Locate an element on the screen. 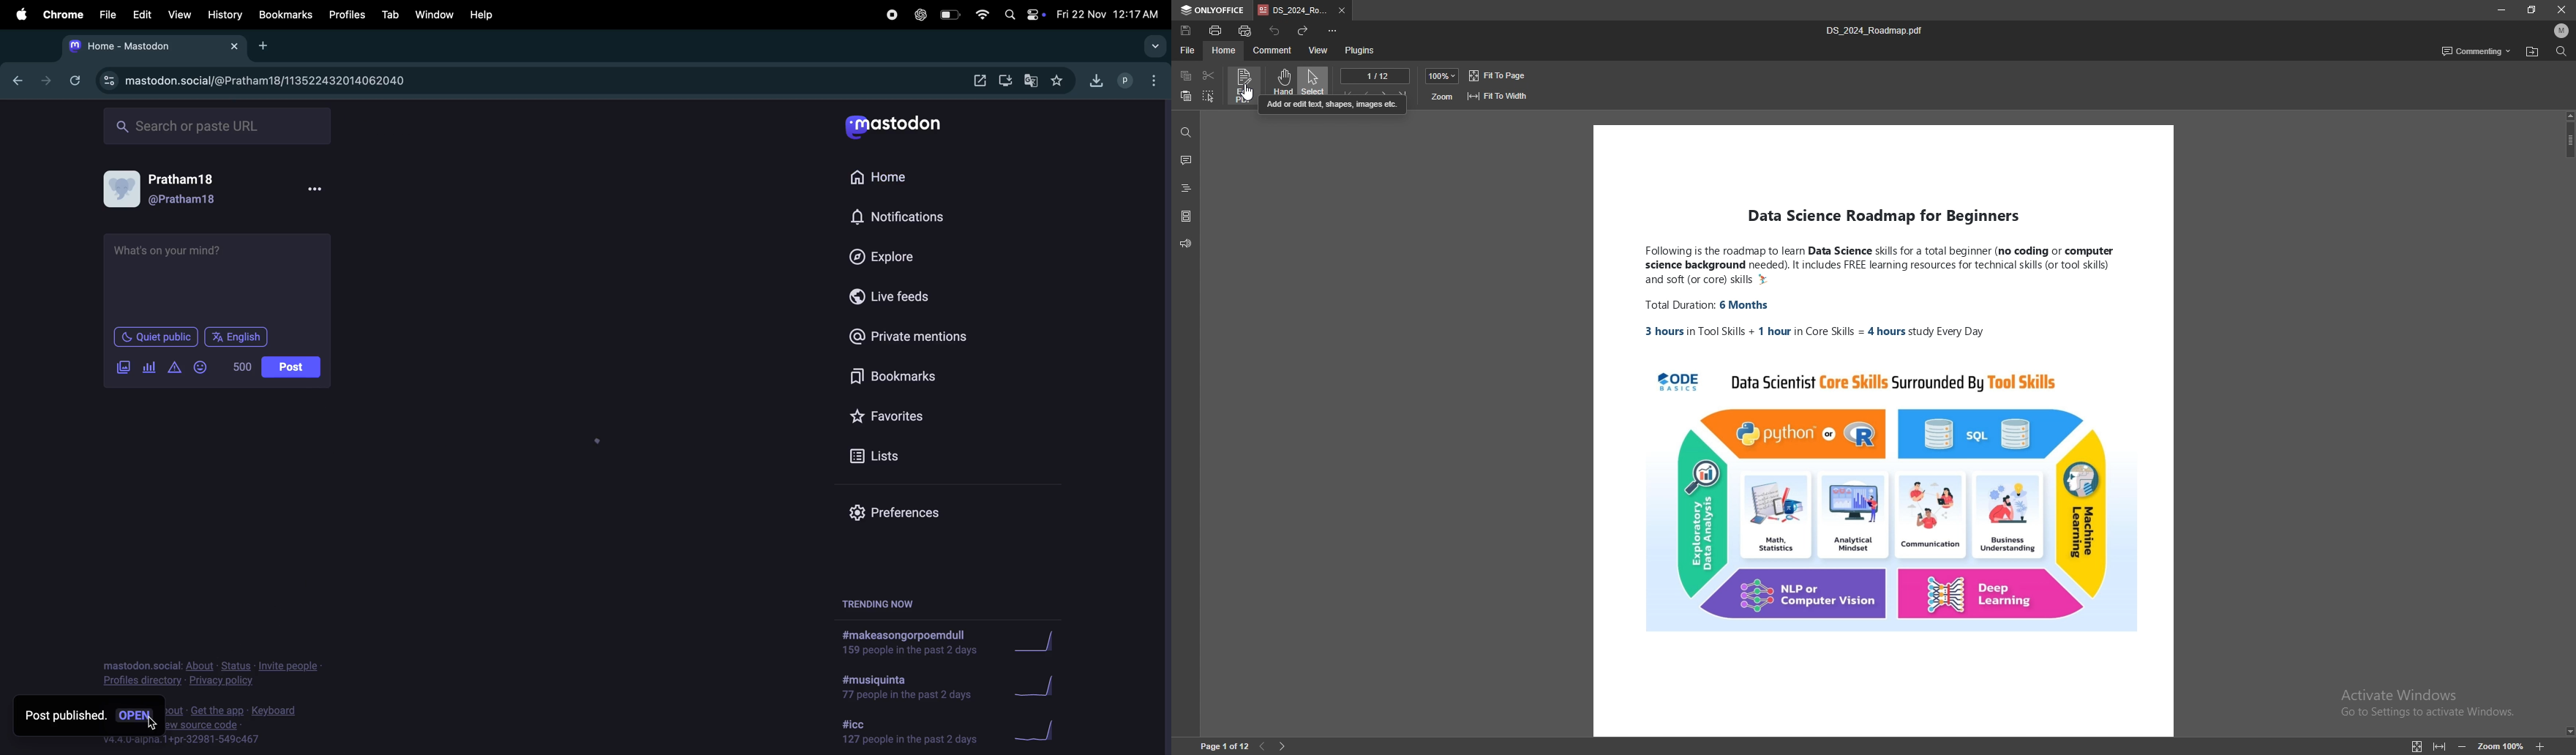 This screenshot has height=756, width=2576. source code is located at coordinates (249, 726).